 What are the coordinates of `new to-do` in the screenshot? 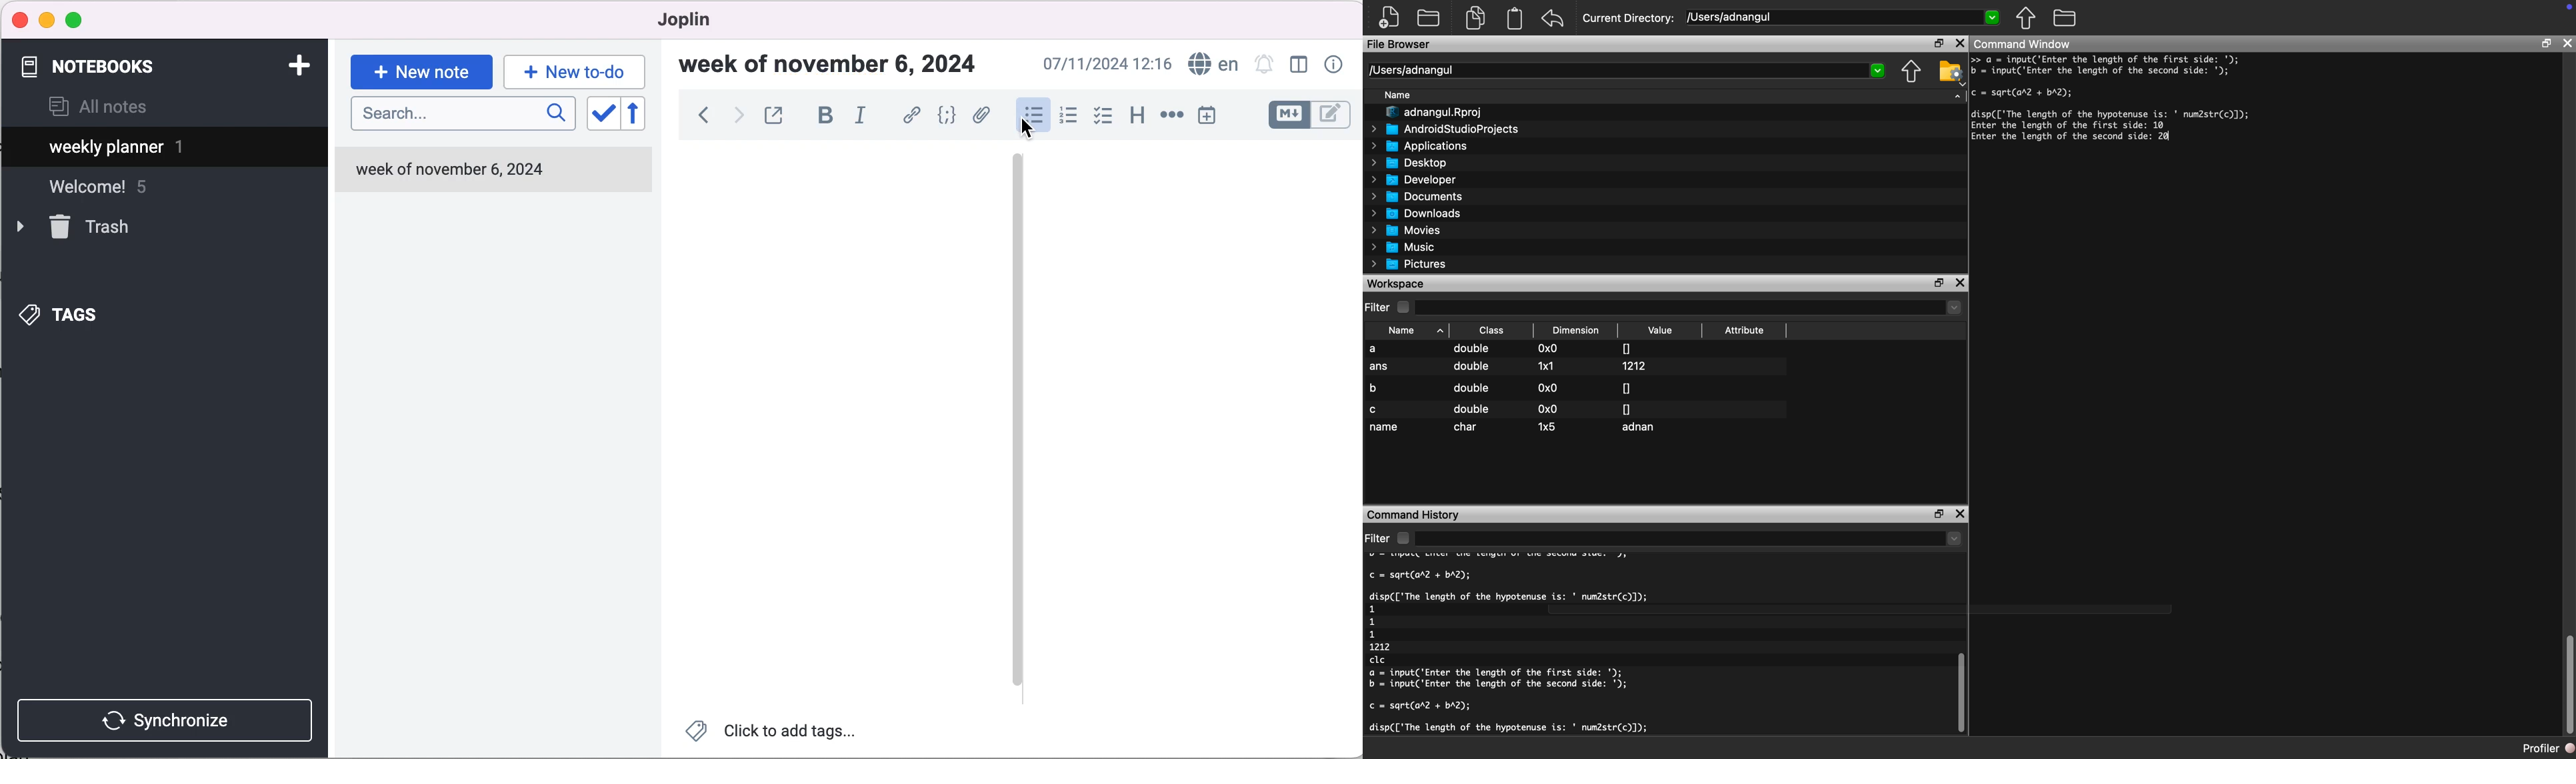 It's located at (572, 71).